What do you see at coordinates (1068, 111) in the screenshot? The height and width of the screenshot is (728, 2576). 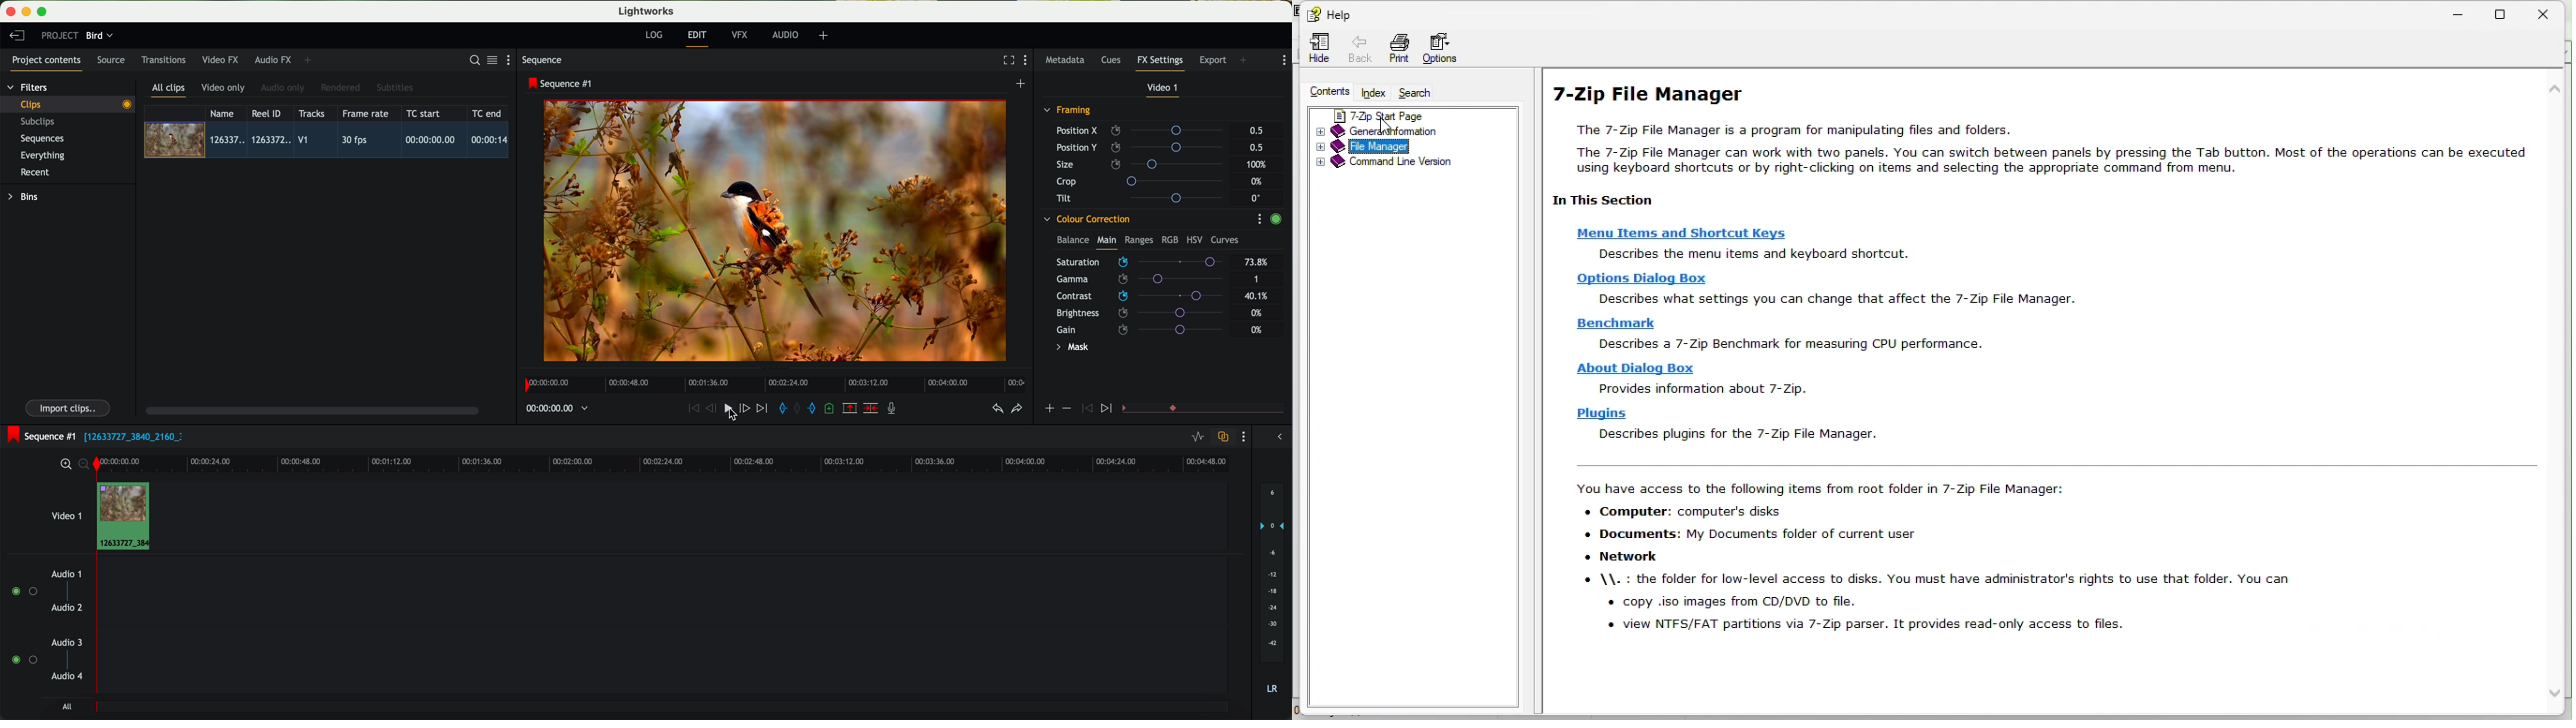 I see `framing` at bounding box center [1068, 111].